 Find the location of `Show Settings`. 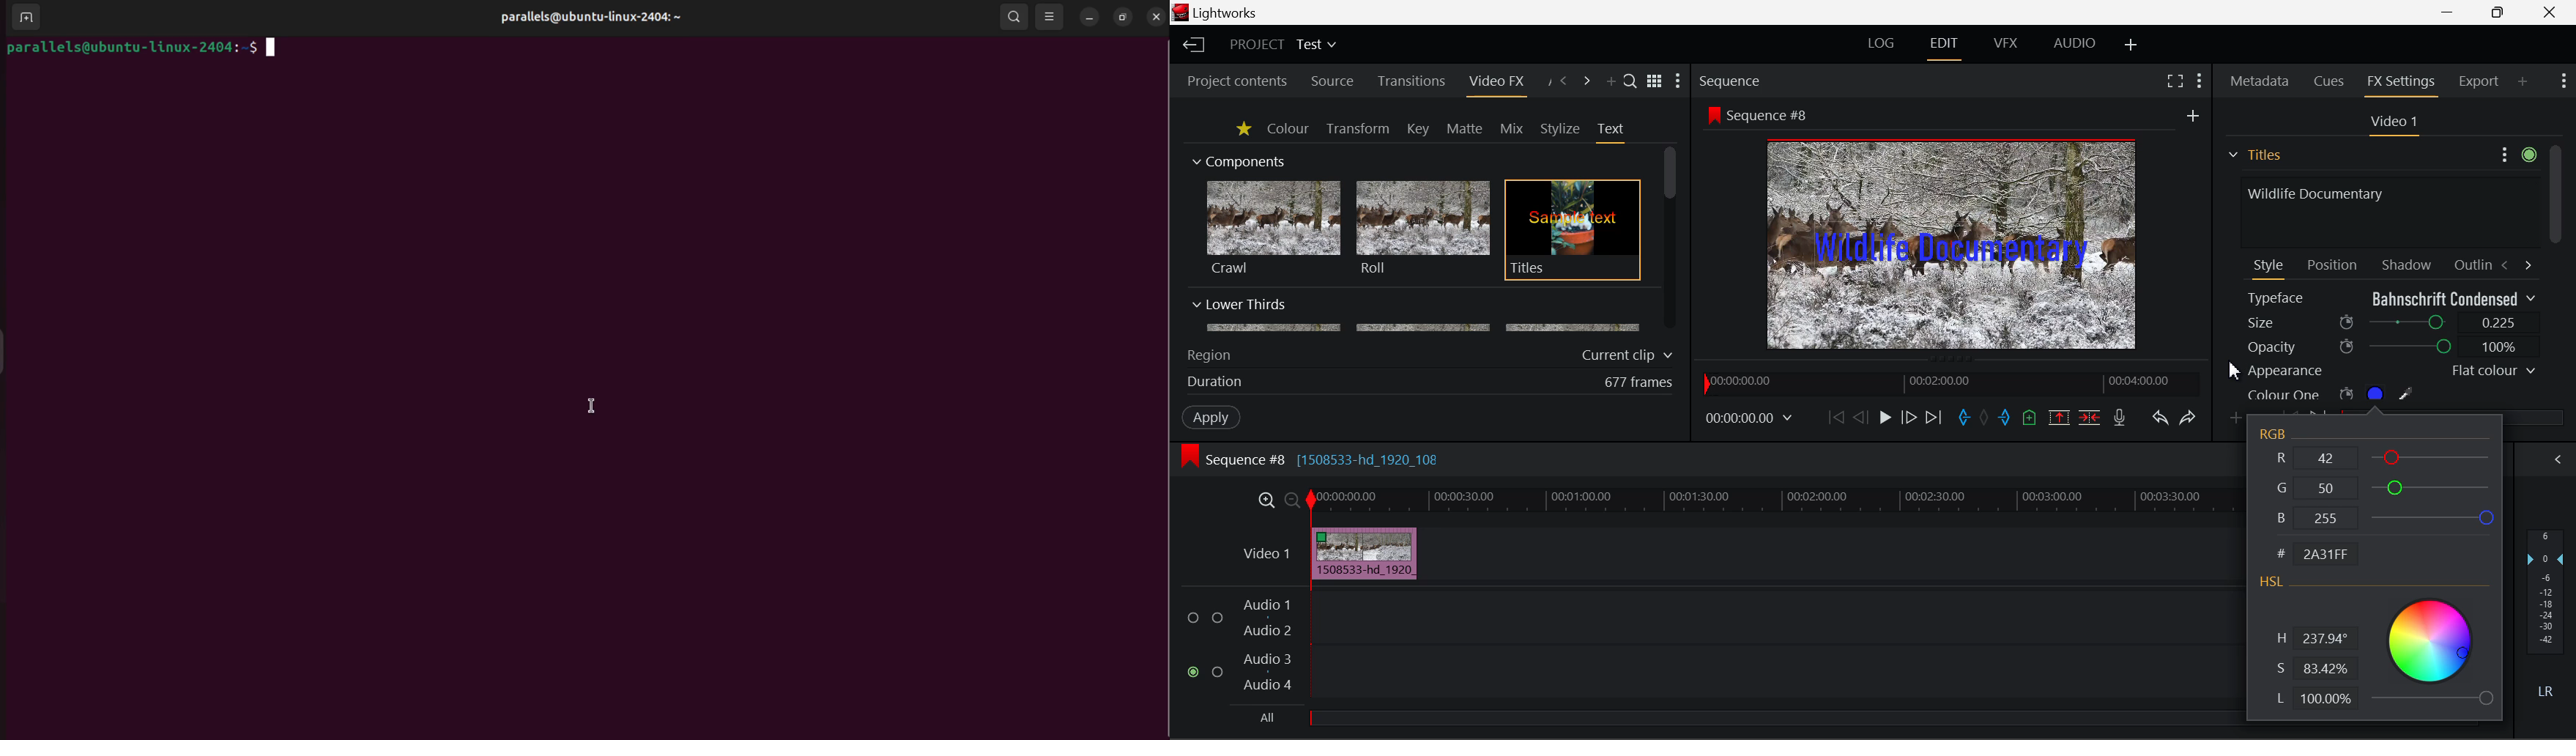

Show Settings is located at coordinates (2201, 81).